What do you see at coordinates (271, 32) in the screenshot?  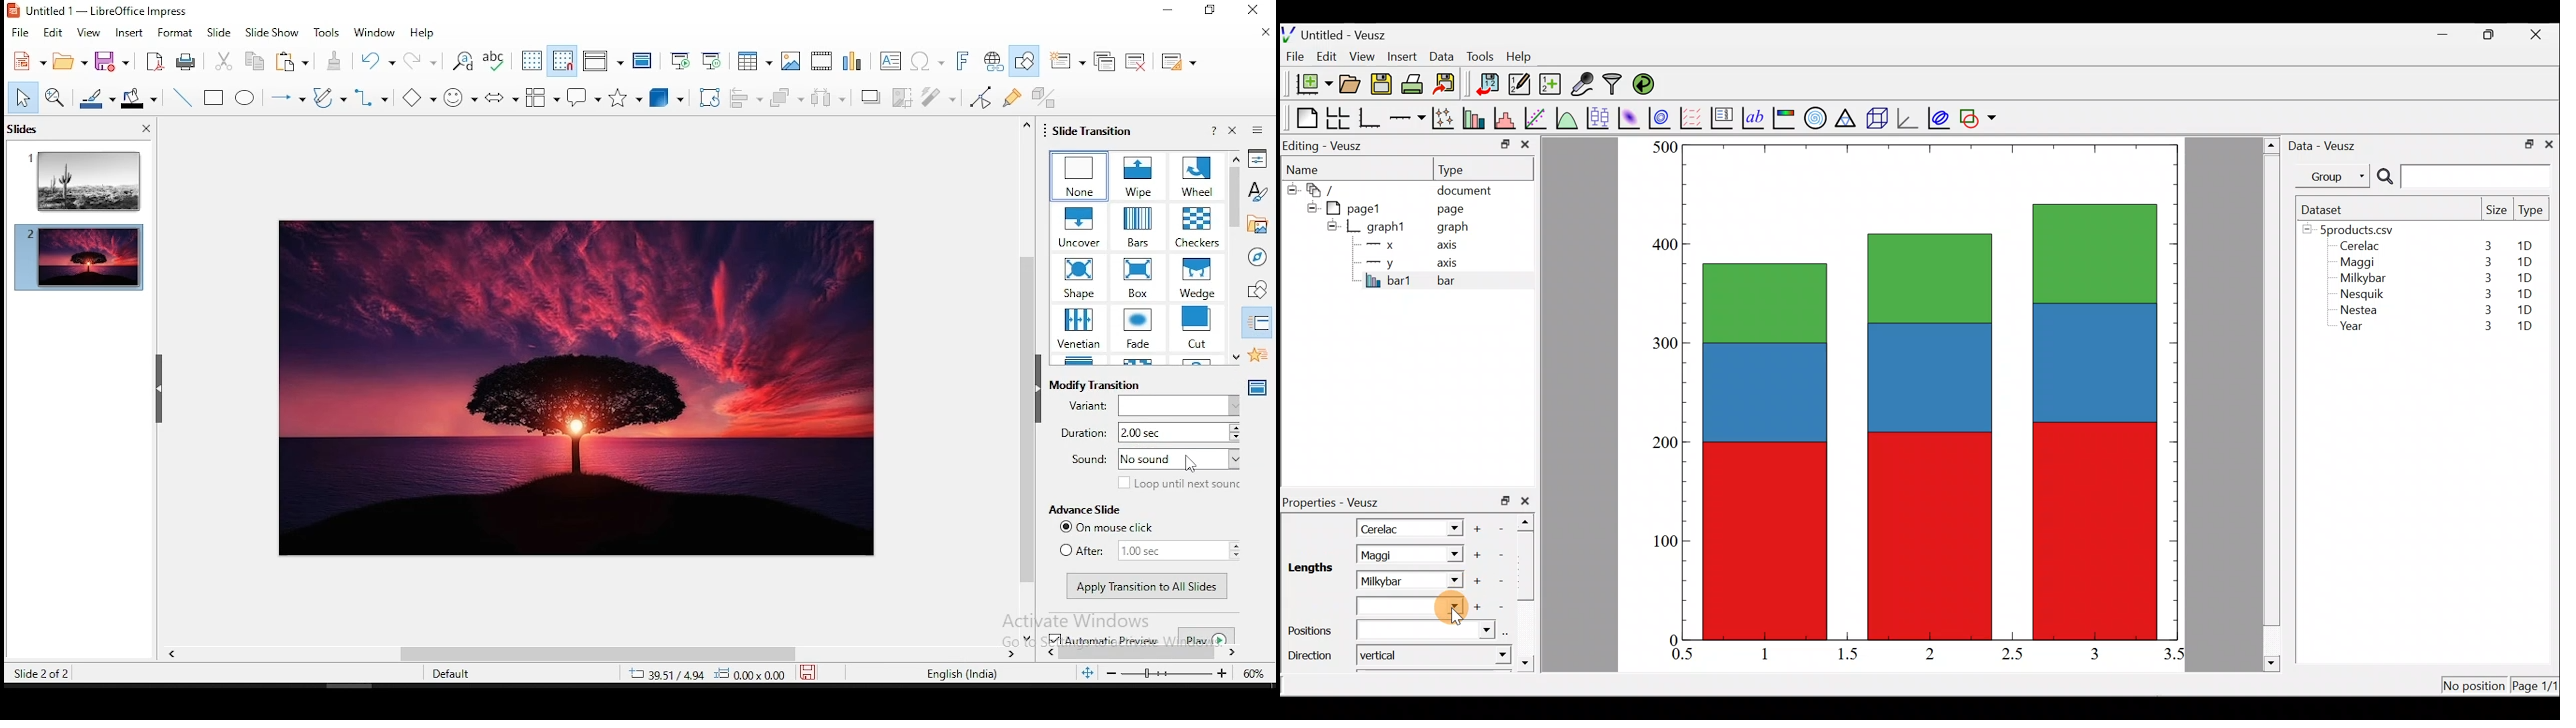 I see `slide show` at bounding box center [271, 32].